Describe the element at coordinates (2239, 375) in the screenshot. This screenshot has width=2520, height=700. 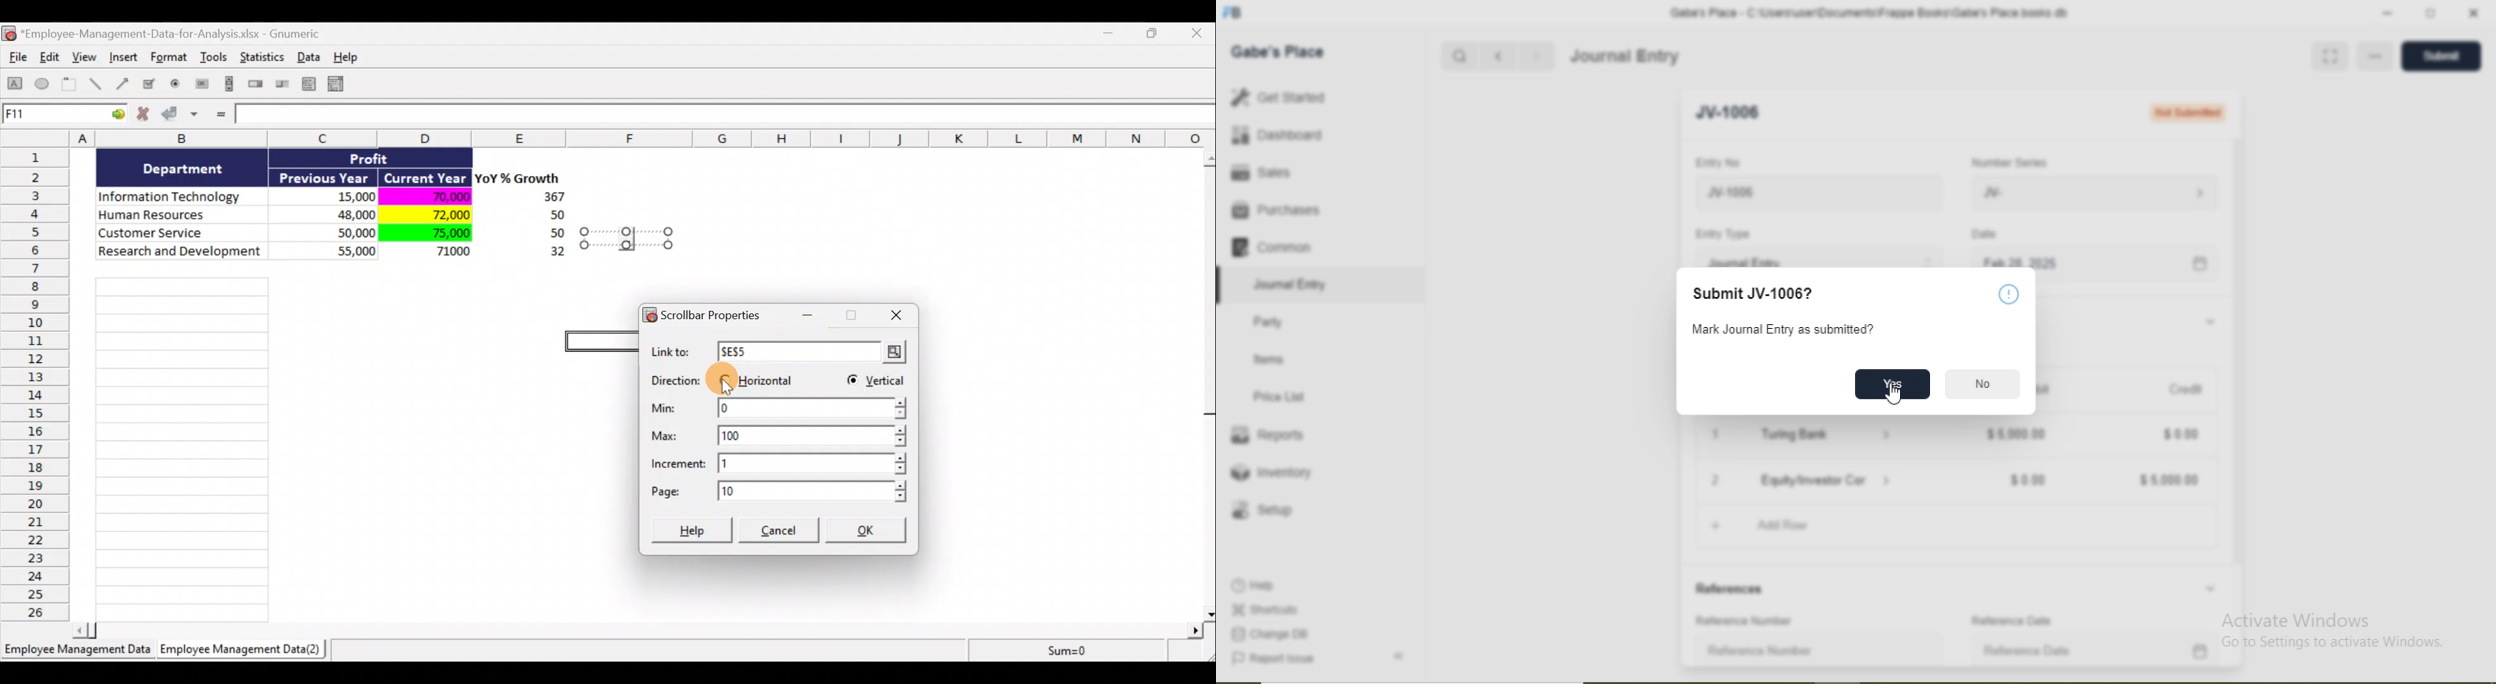
I see `Scroll bar` at that location.